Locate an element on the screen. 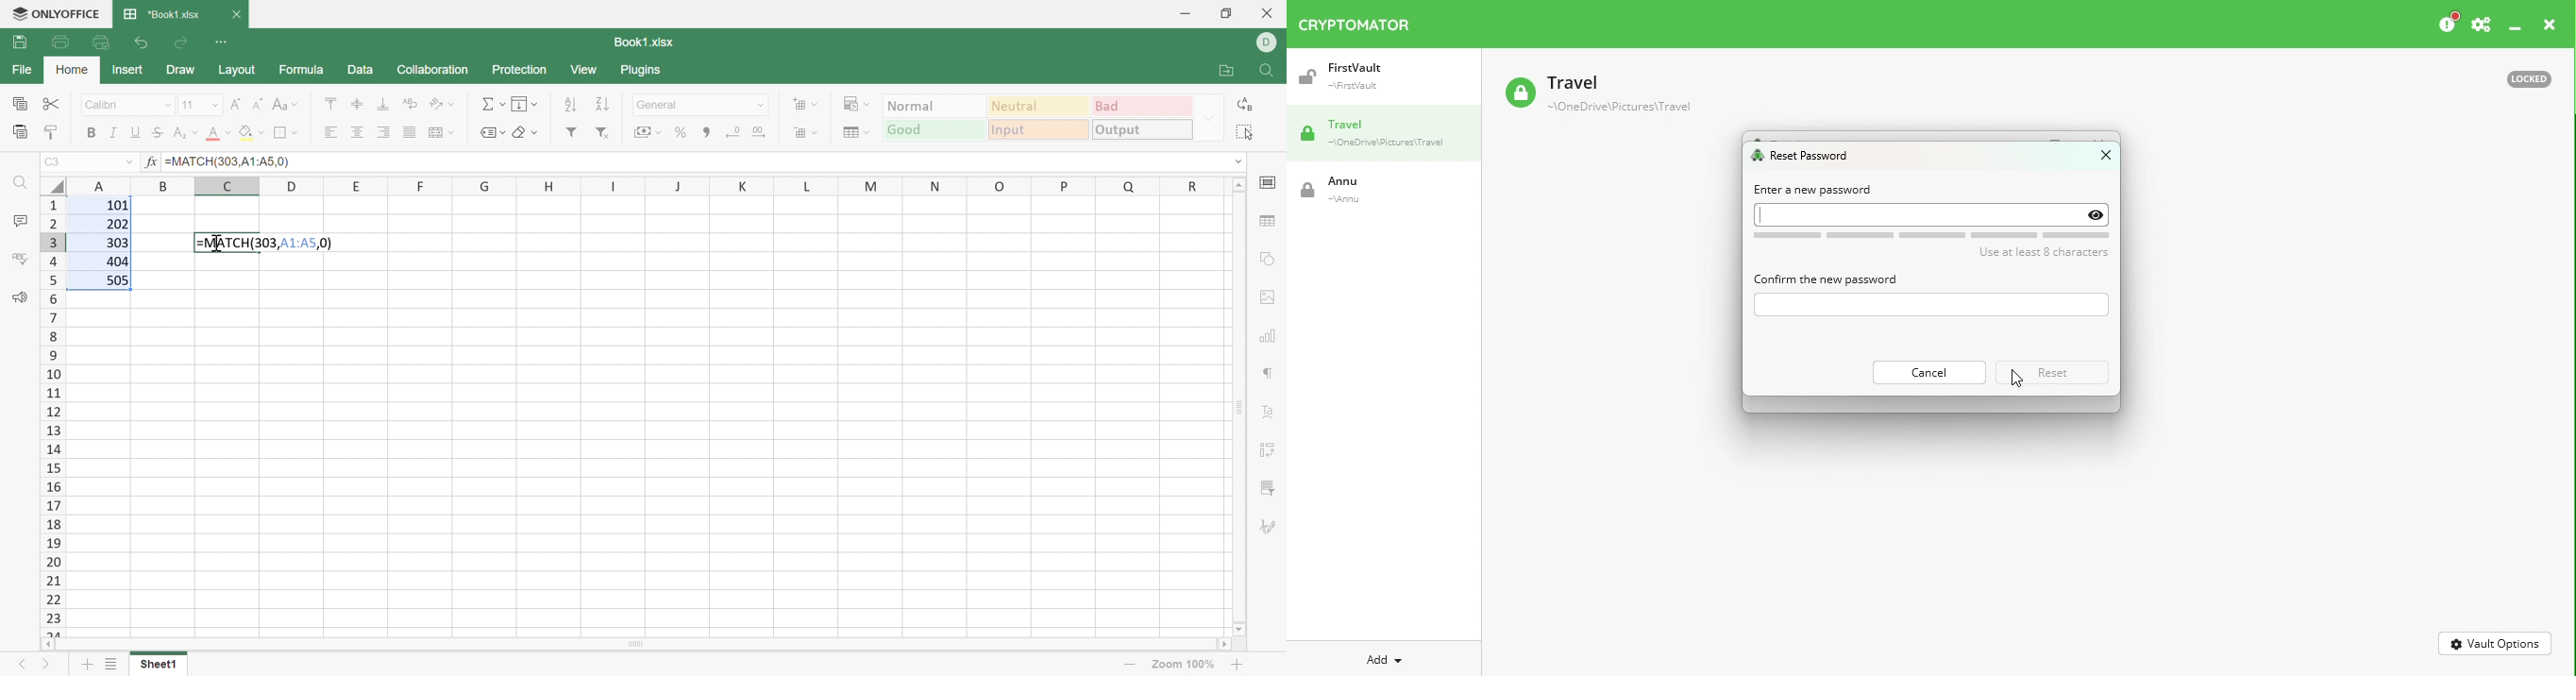 This screenshot has width=2576, height=700. Strikethrough is located at coordinates (158, 133).